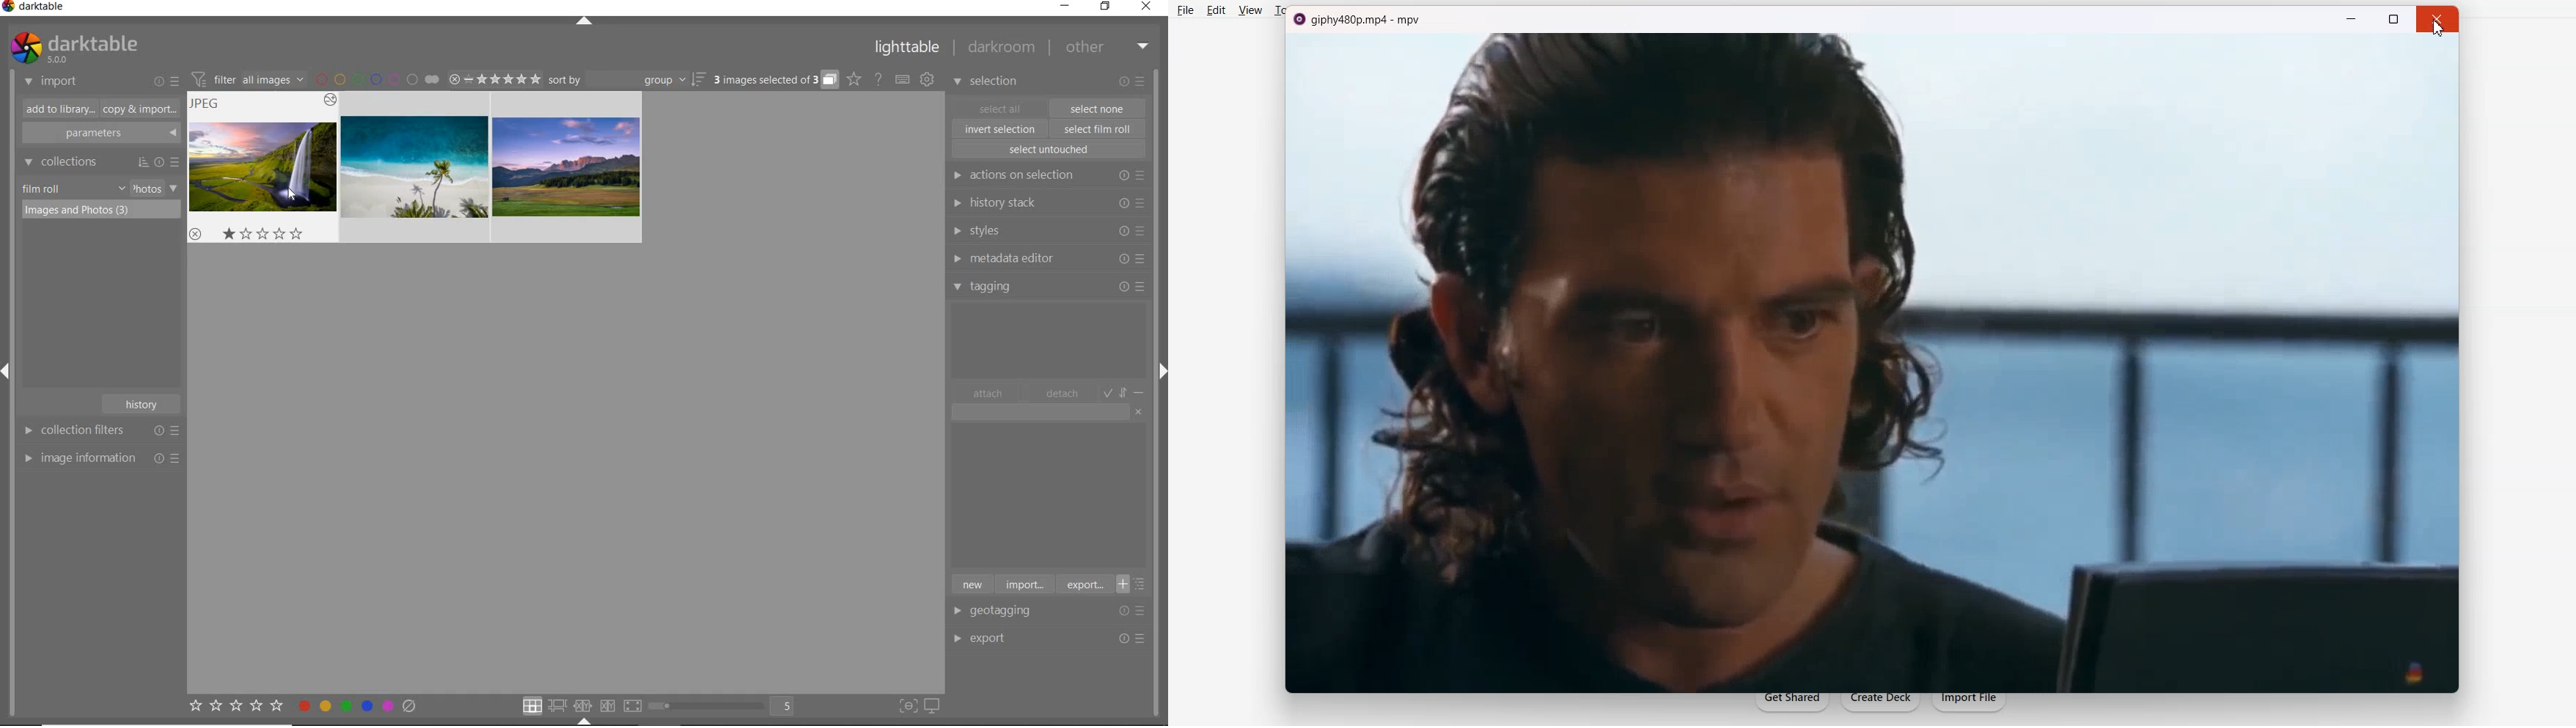  Describe the element at coordinates (627, 80) in the screenshot. I see `sort` at that location.